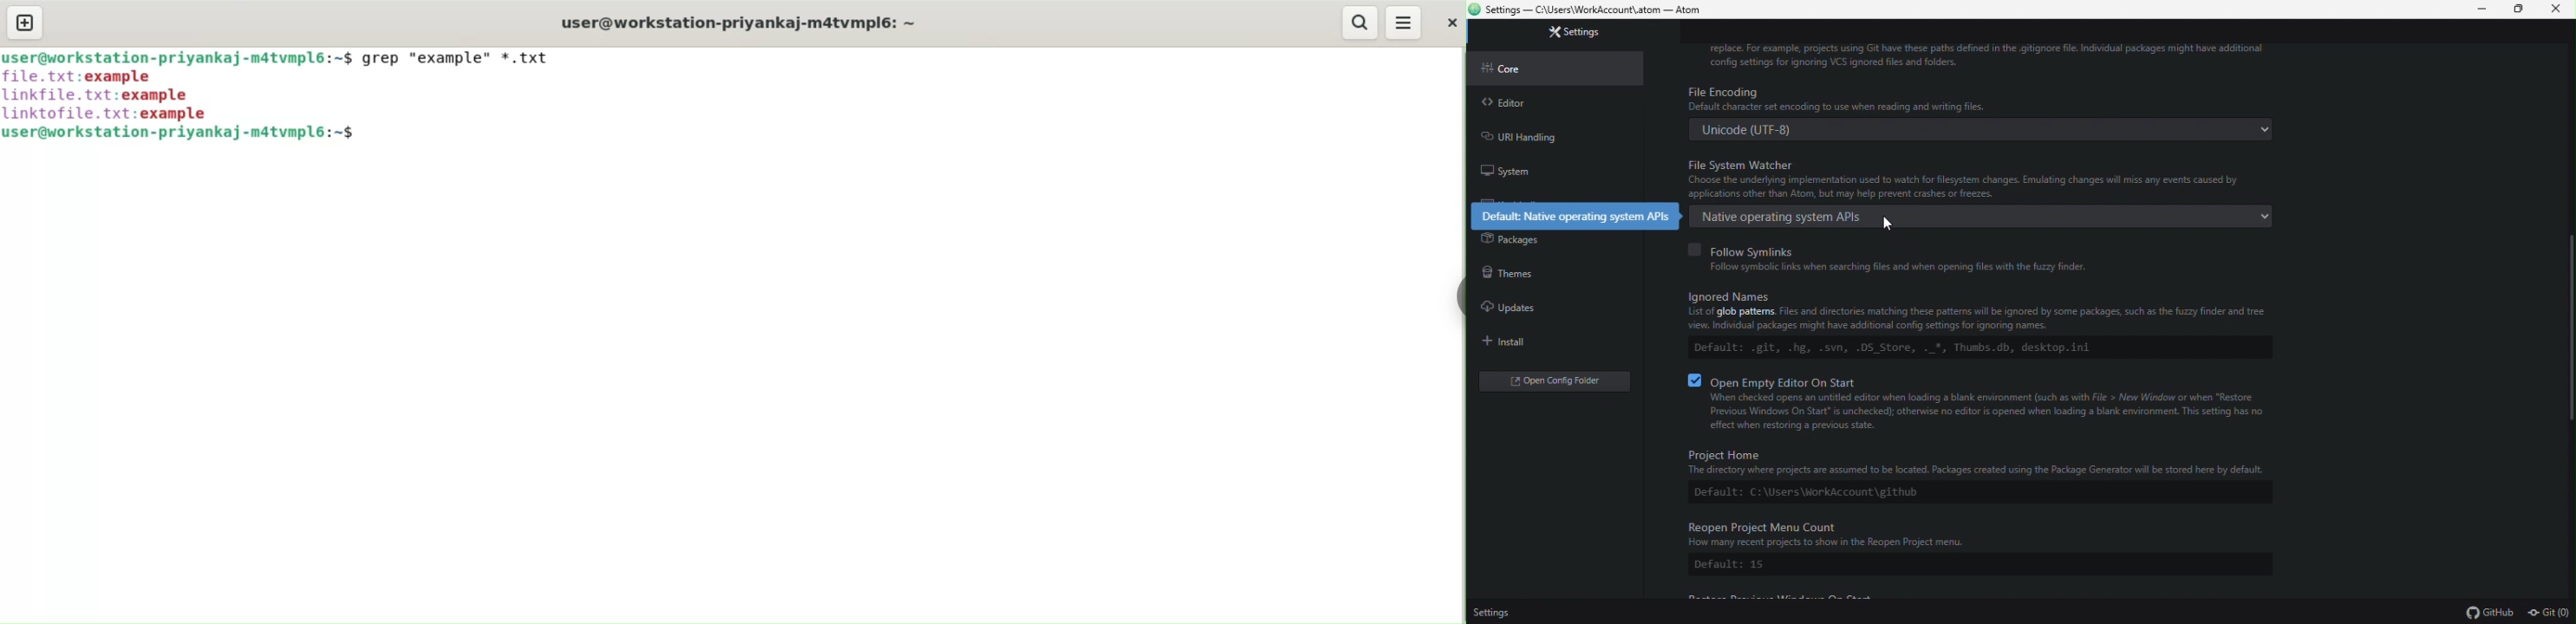 The height and width of the screenshot is (644, 2576). Describe the element at coordinates (2522, 10) in the screenshot. I see `restore` at that location.